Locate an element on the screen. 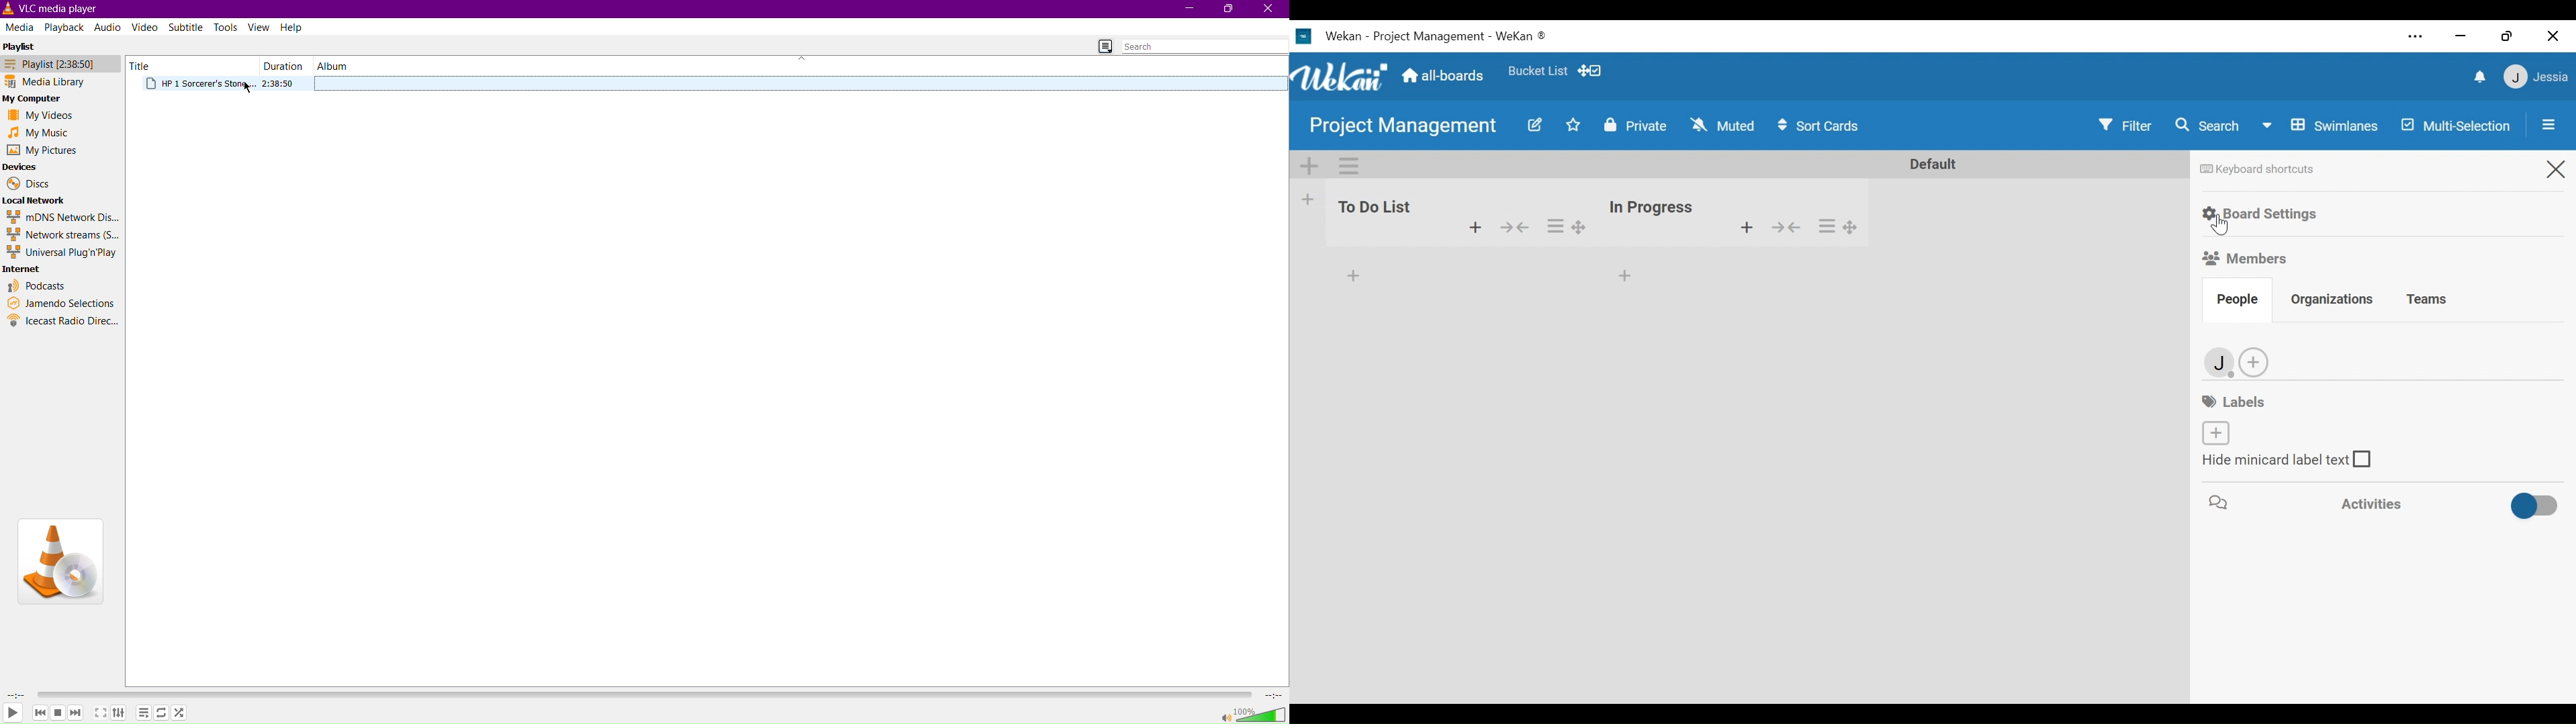 This screenshot has height=728, width=2576. Open/Close Sidebar is located at coordinates (2545, 124).